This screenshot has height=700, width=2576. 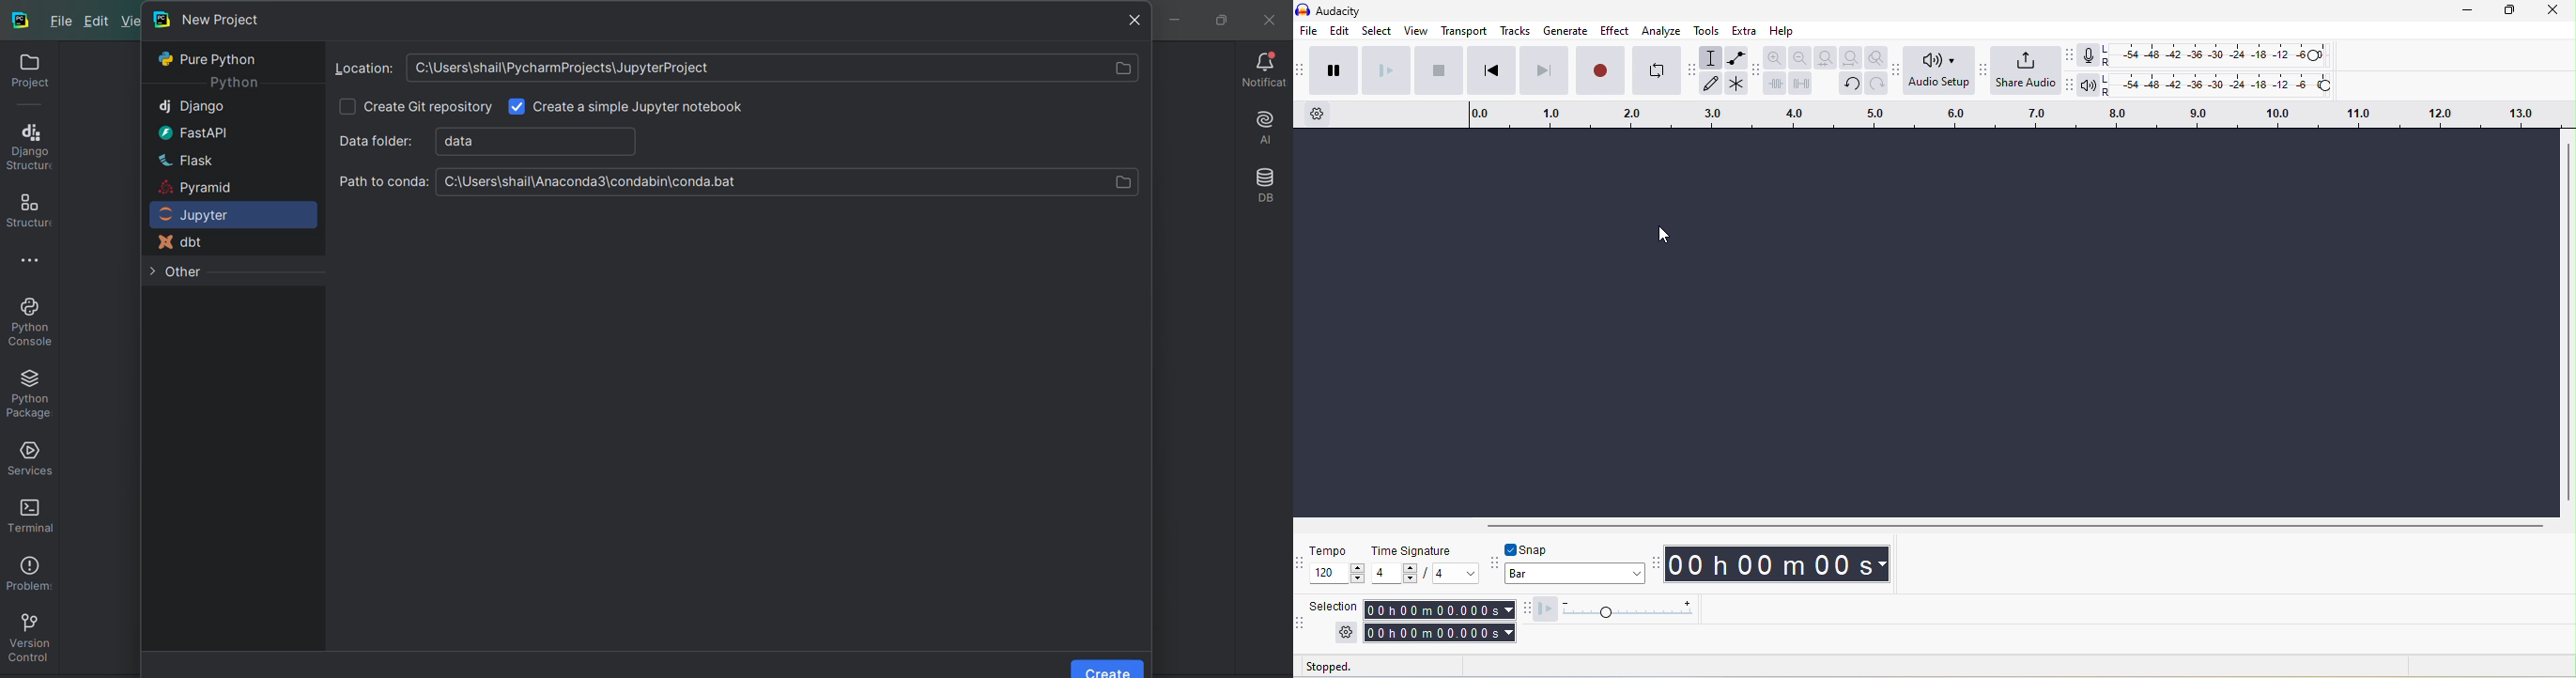 I want to click on check box, so click(x=347, y=106).